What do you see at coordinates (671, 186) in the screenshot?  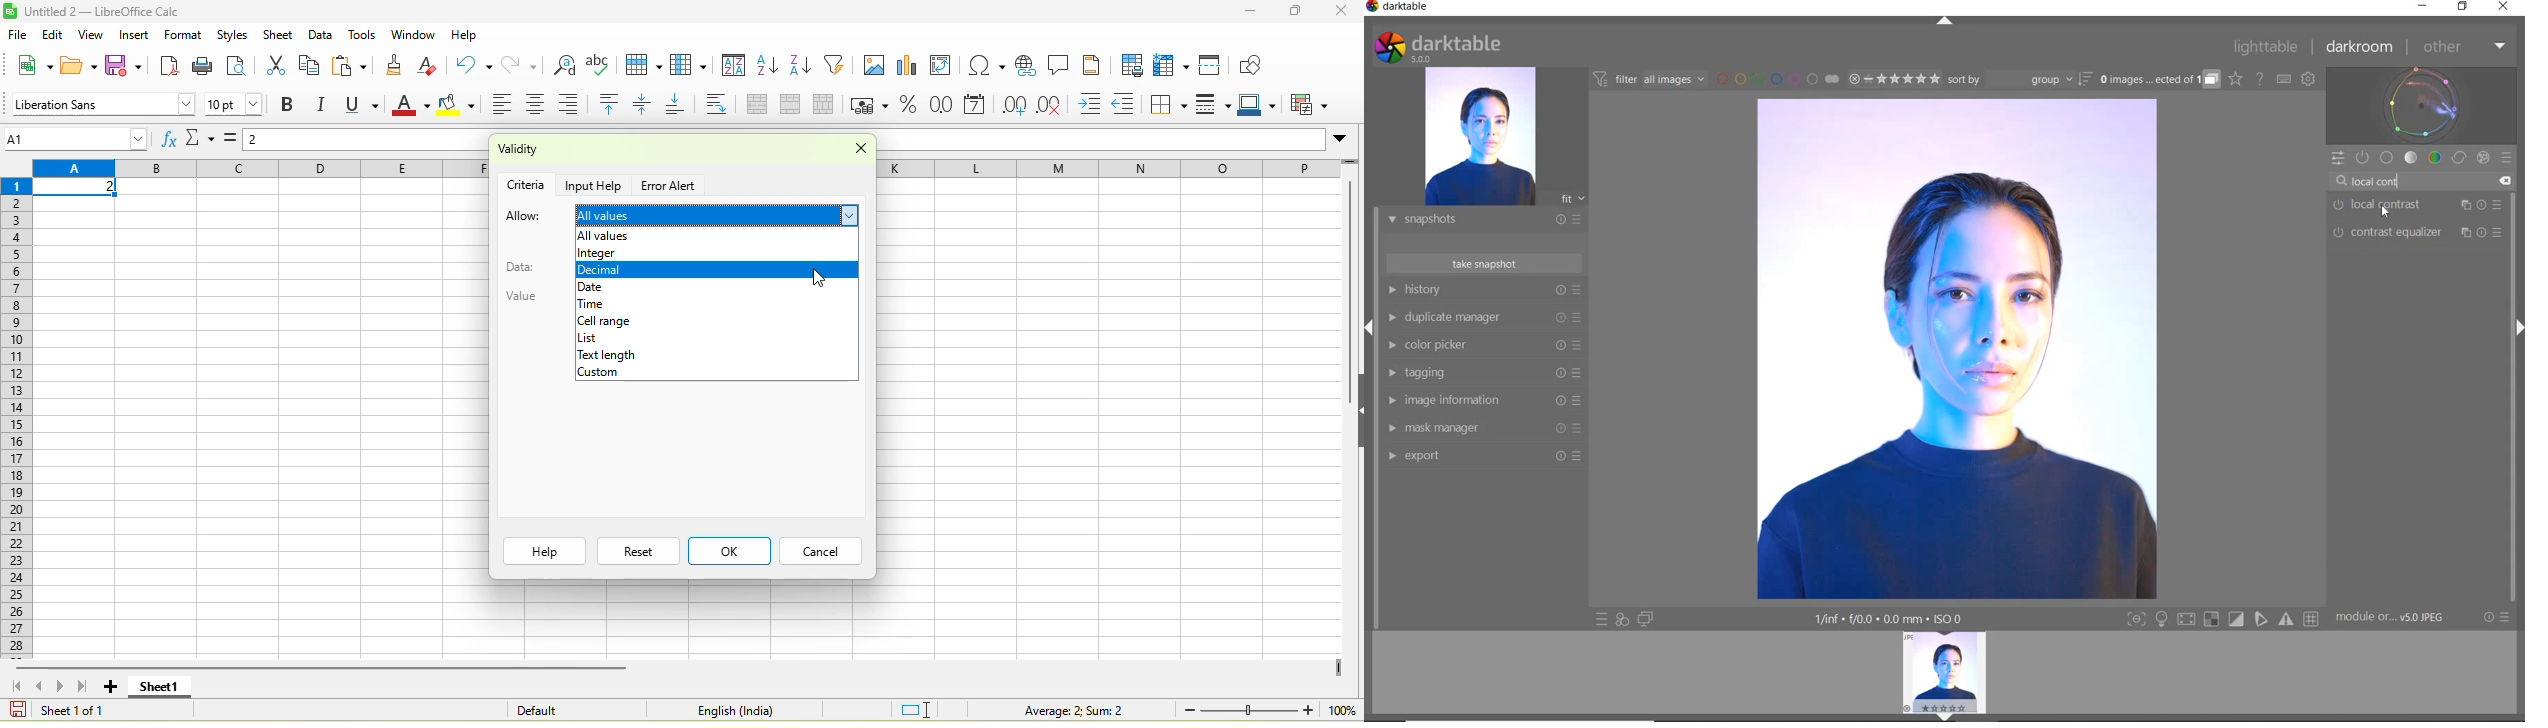 I see `error alert` at bounding box center [671, 186].